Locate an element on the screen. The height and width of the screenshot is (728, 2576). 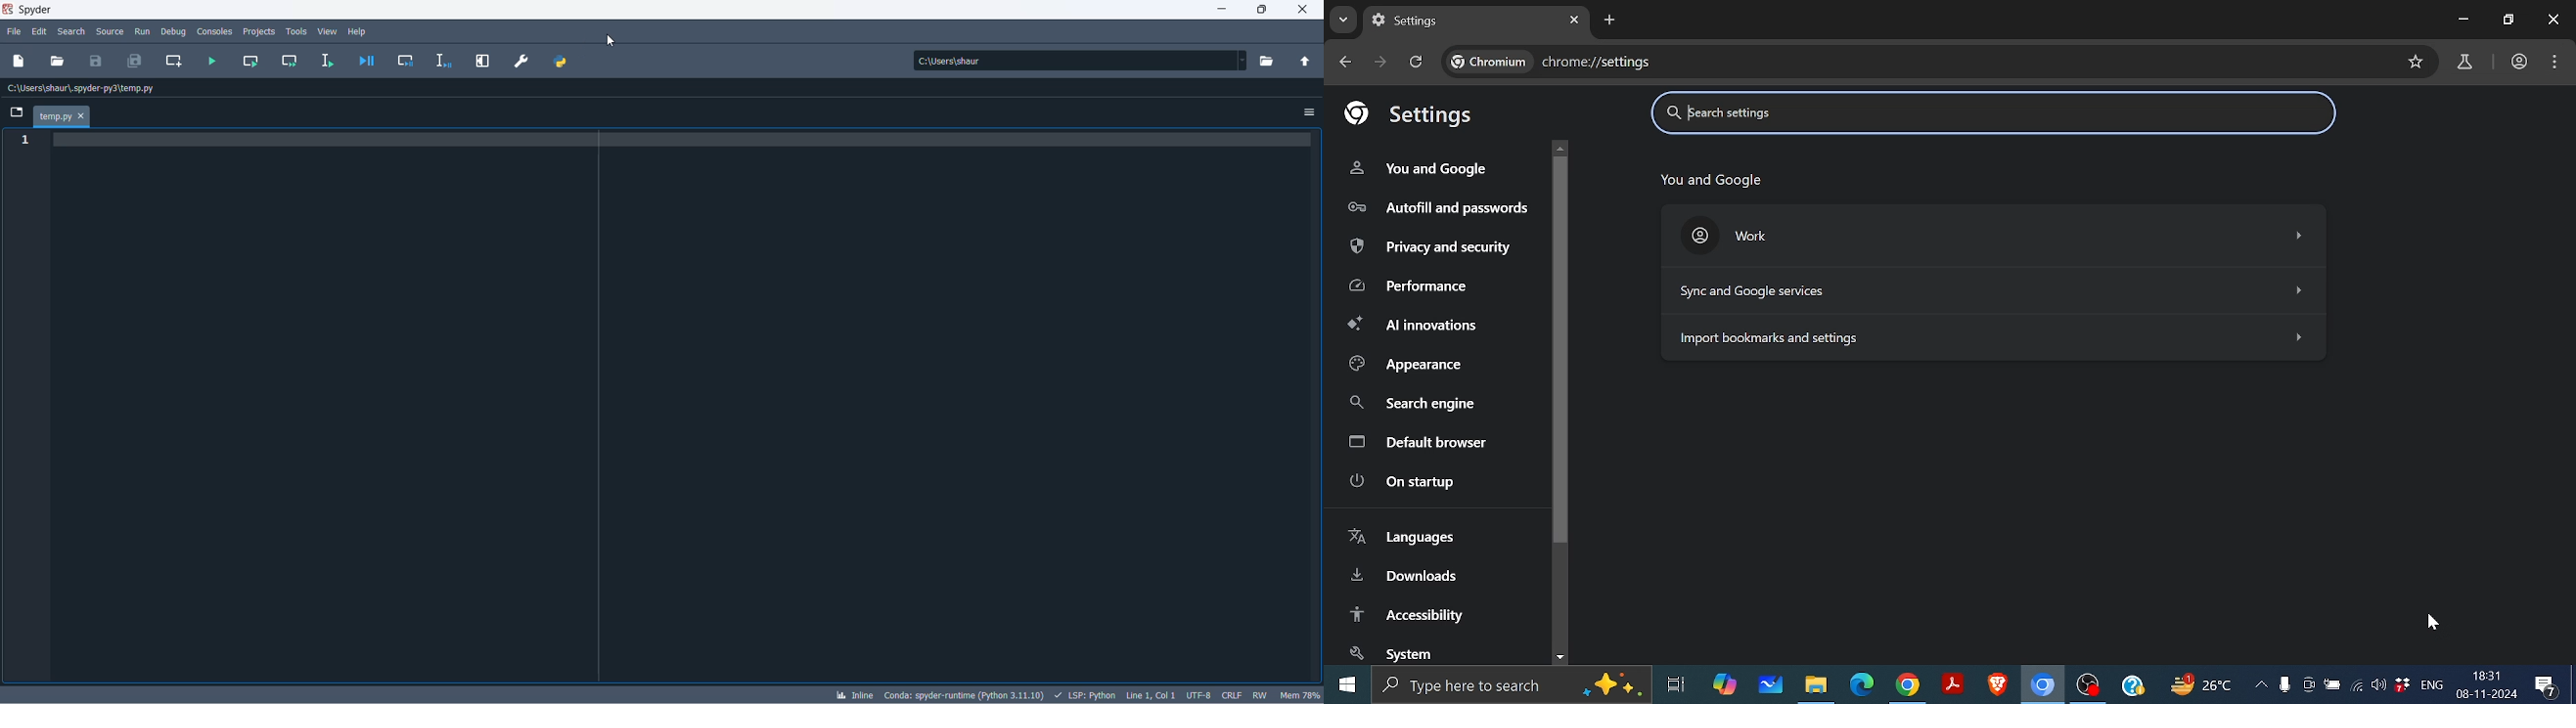
brave is located at coordinates (1995, 685).